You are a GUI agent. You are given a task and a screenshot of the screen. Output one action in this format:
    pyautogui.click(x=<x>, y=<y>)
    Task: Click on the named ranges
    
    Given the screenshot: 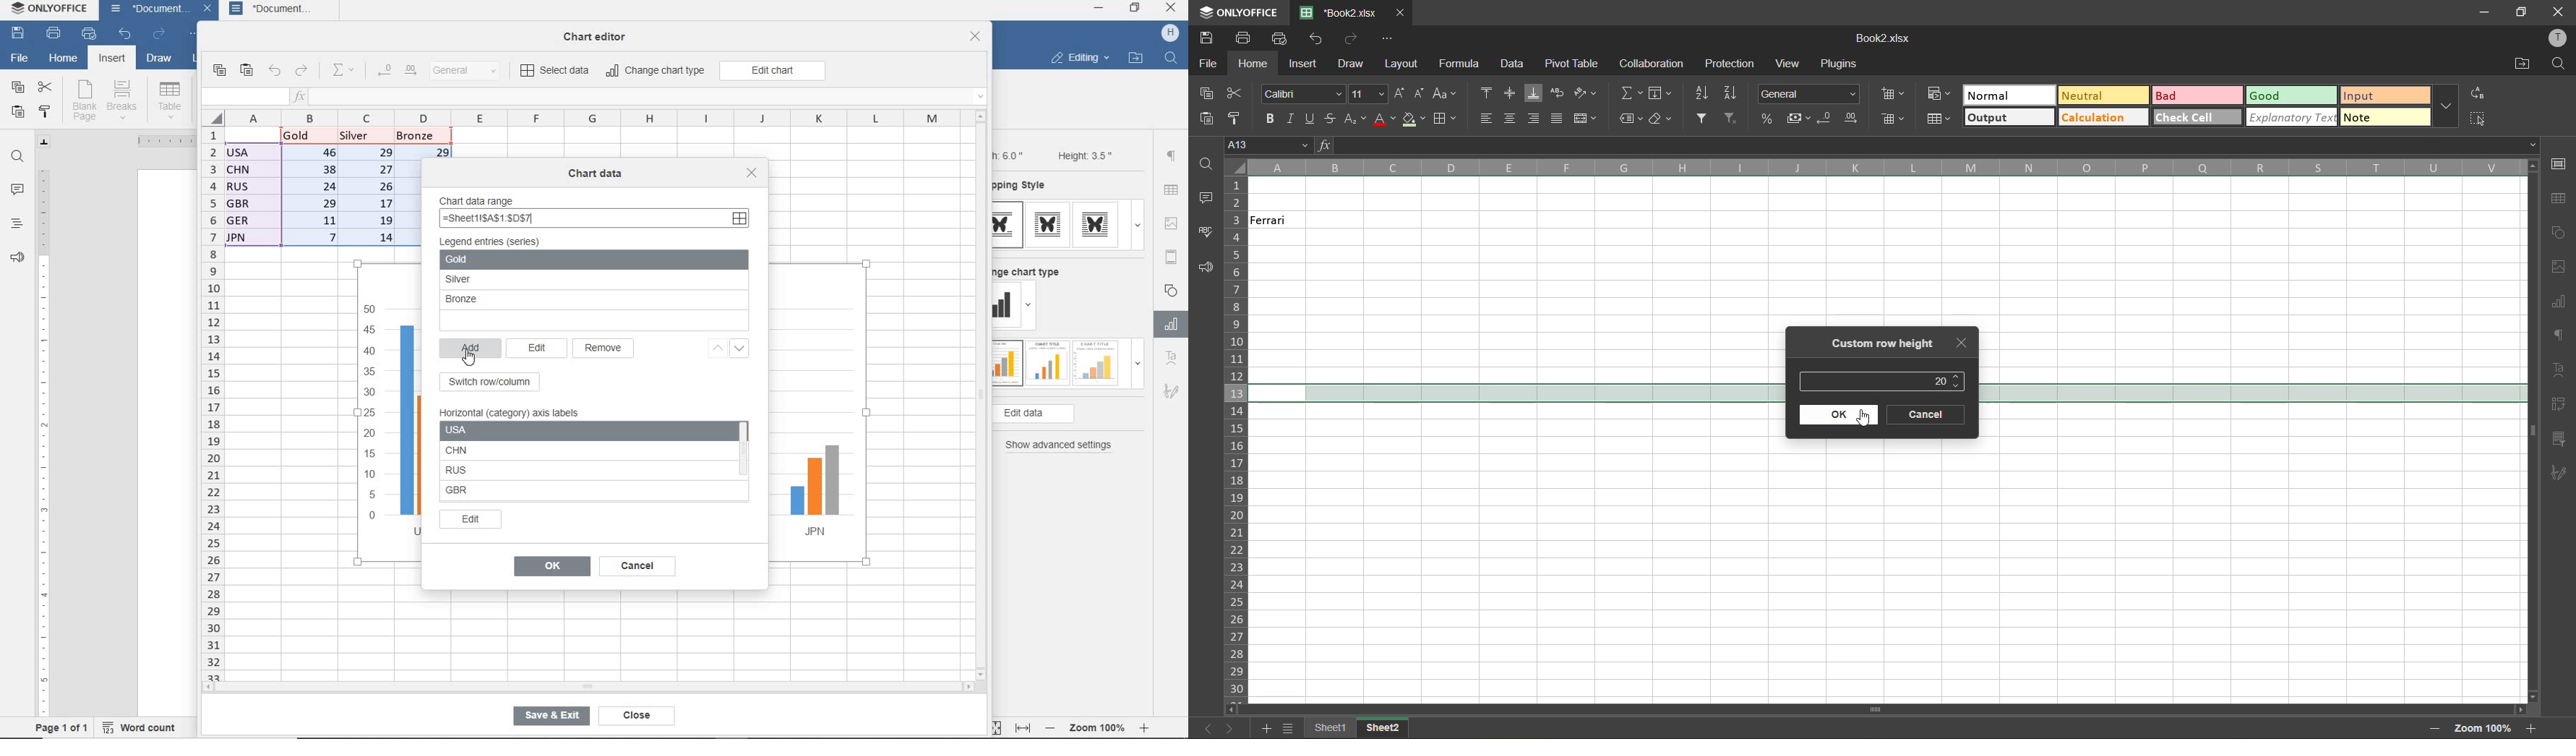 What is the action you would take?
    pyautogui.click(x=1632, y=118)
    